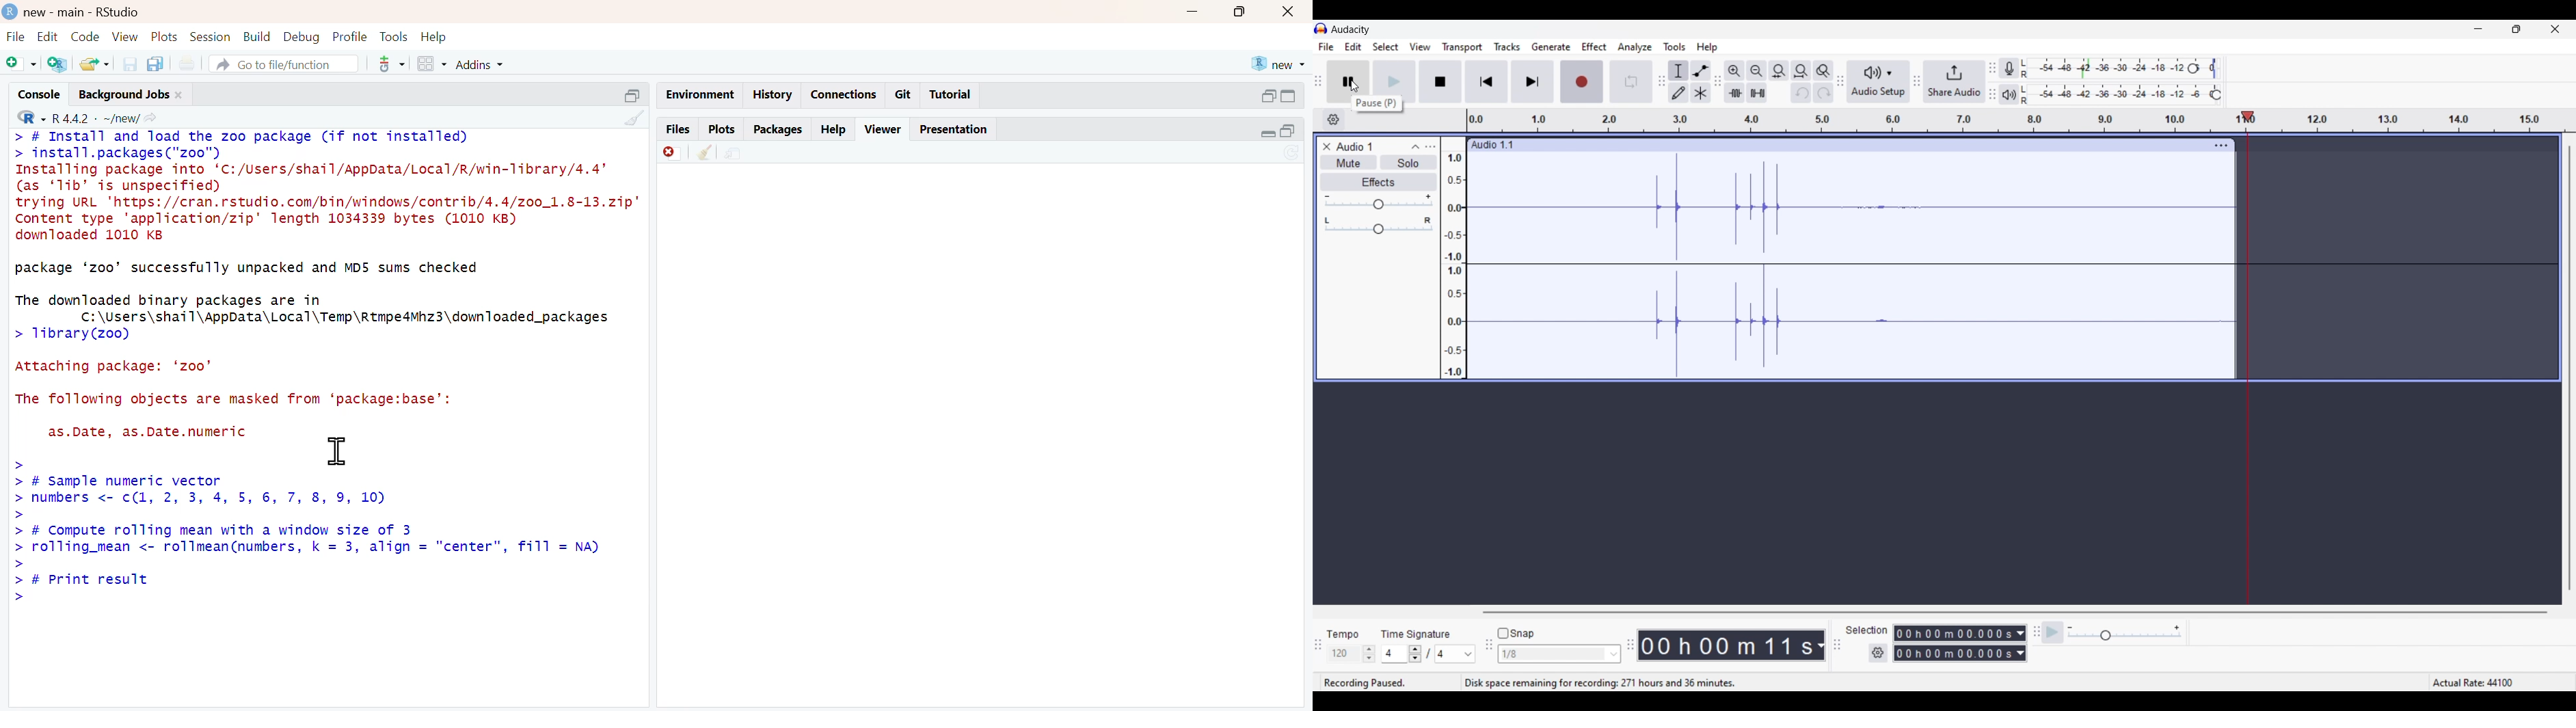 The height and width of the screenshot is (728, 2576). What do you see at coordinates (1386, 47) in the screenshot?
I see `Select menu` at bounding box center [1386, 47].